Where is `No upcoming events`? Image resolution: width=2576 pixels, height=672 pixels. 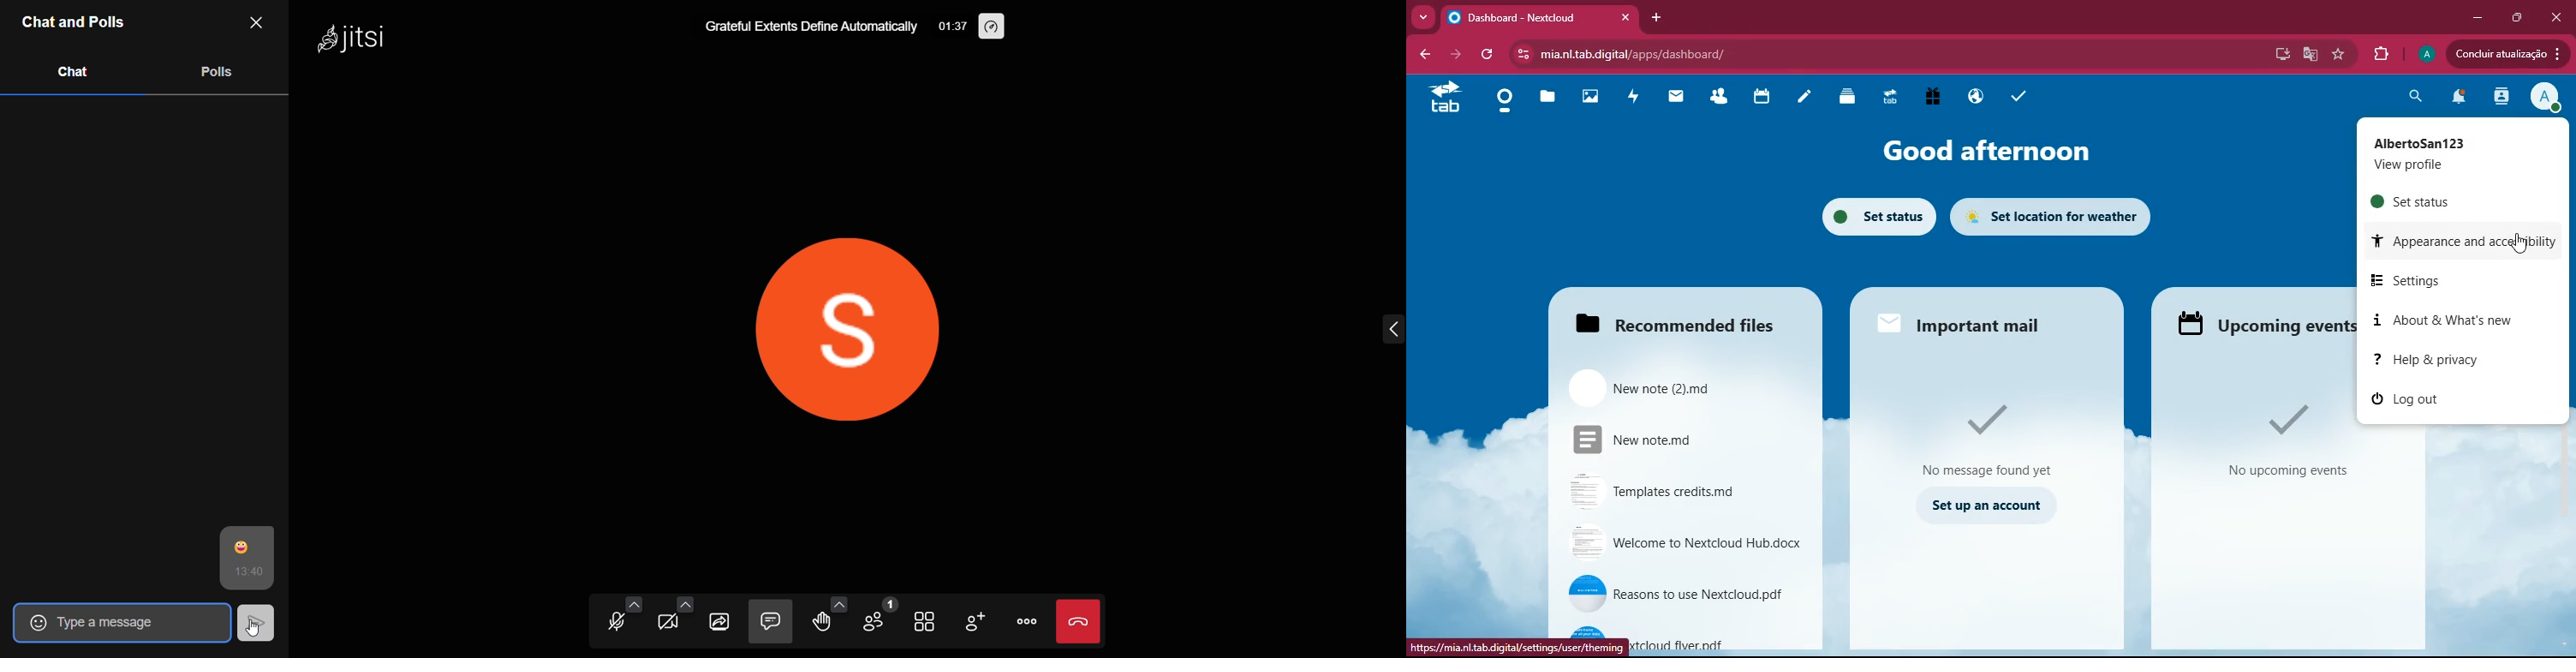 No upcoming events is located at coordinates (2281, 441).